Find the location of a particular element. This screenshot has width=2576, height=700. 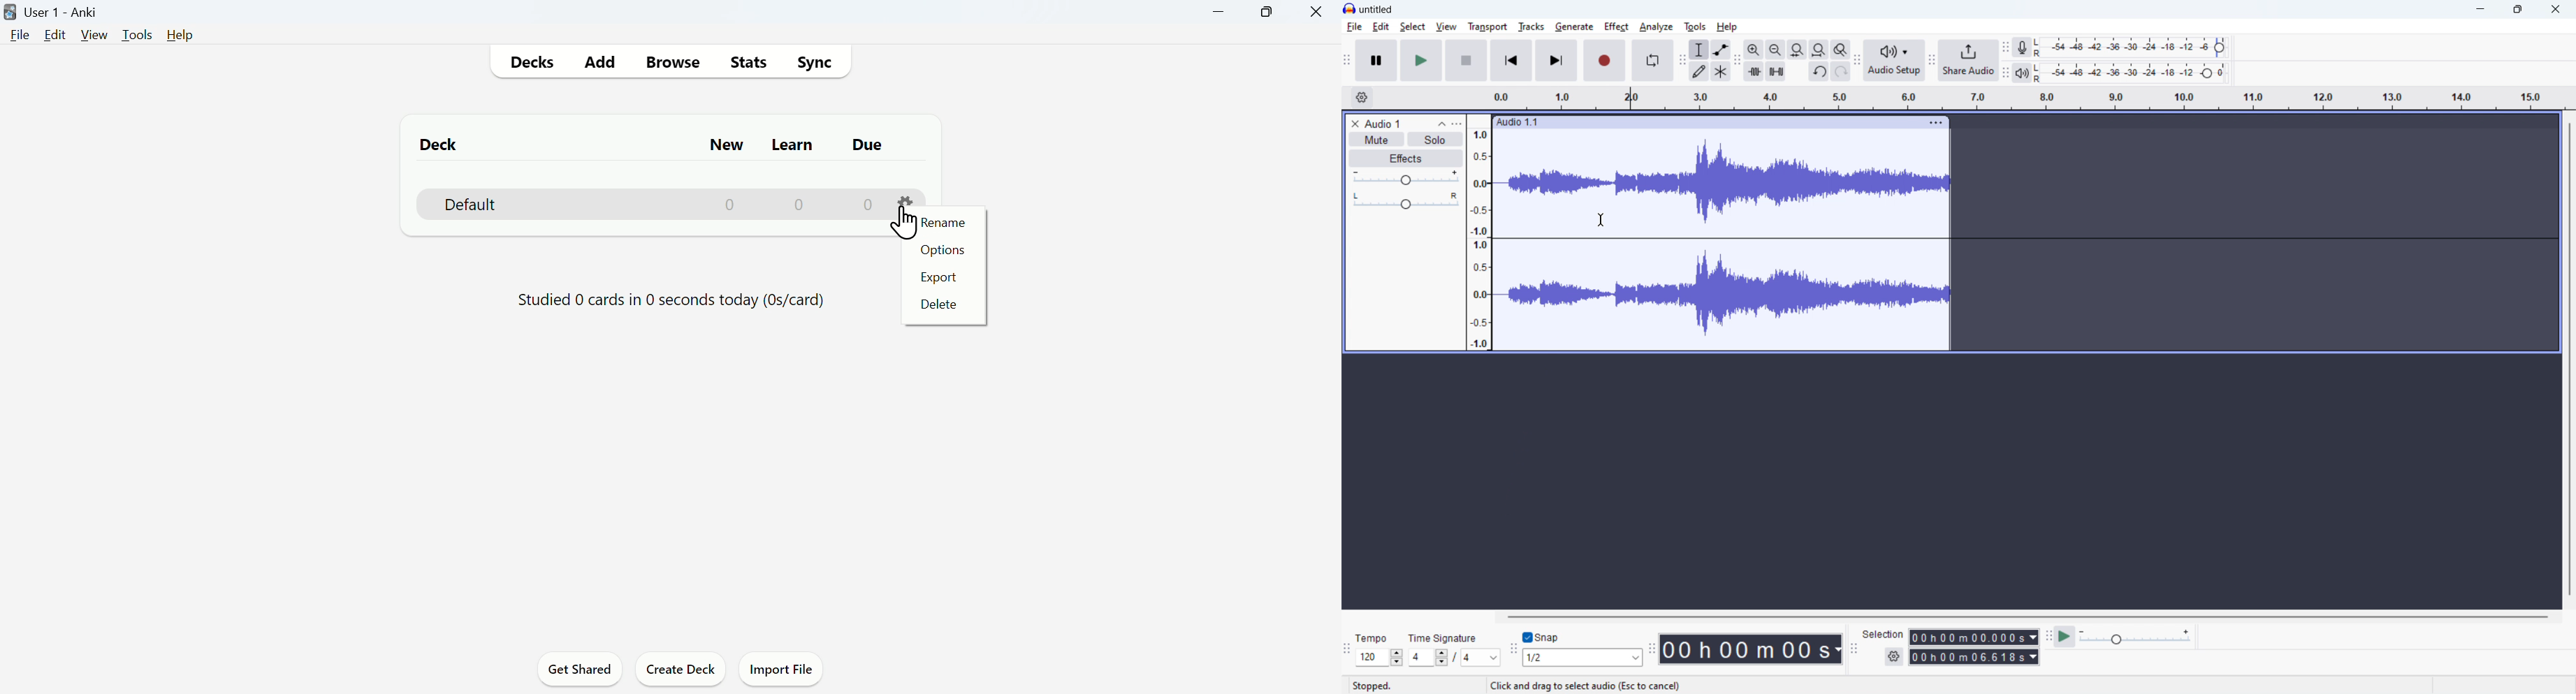

Cursor is located at coordinates (905, 223).